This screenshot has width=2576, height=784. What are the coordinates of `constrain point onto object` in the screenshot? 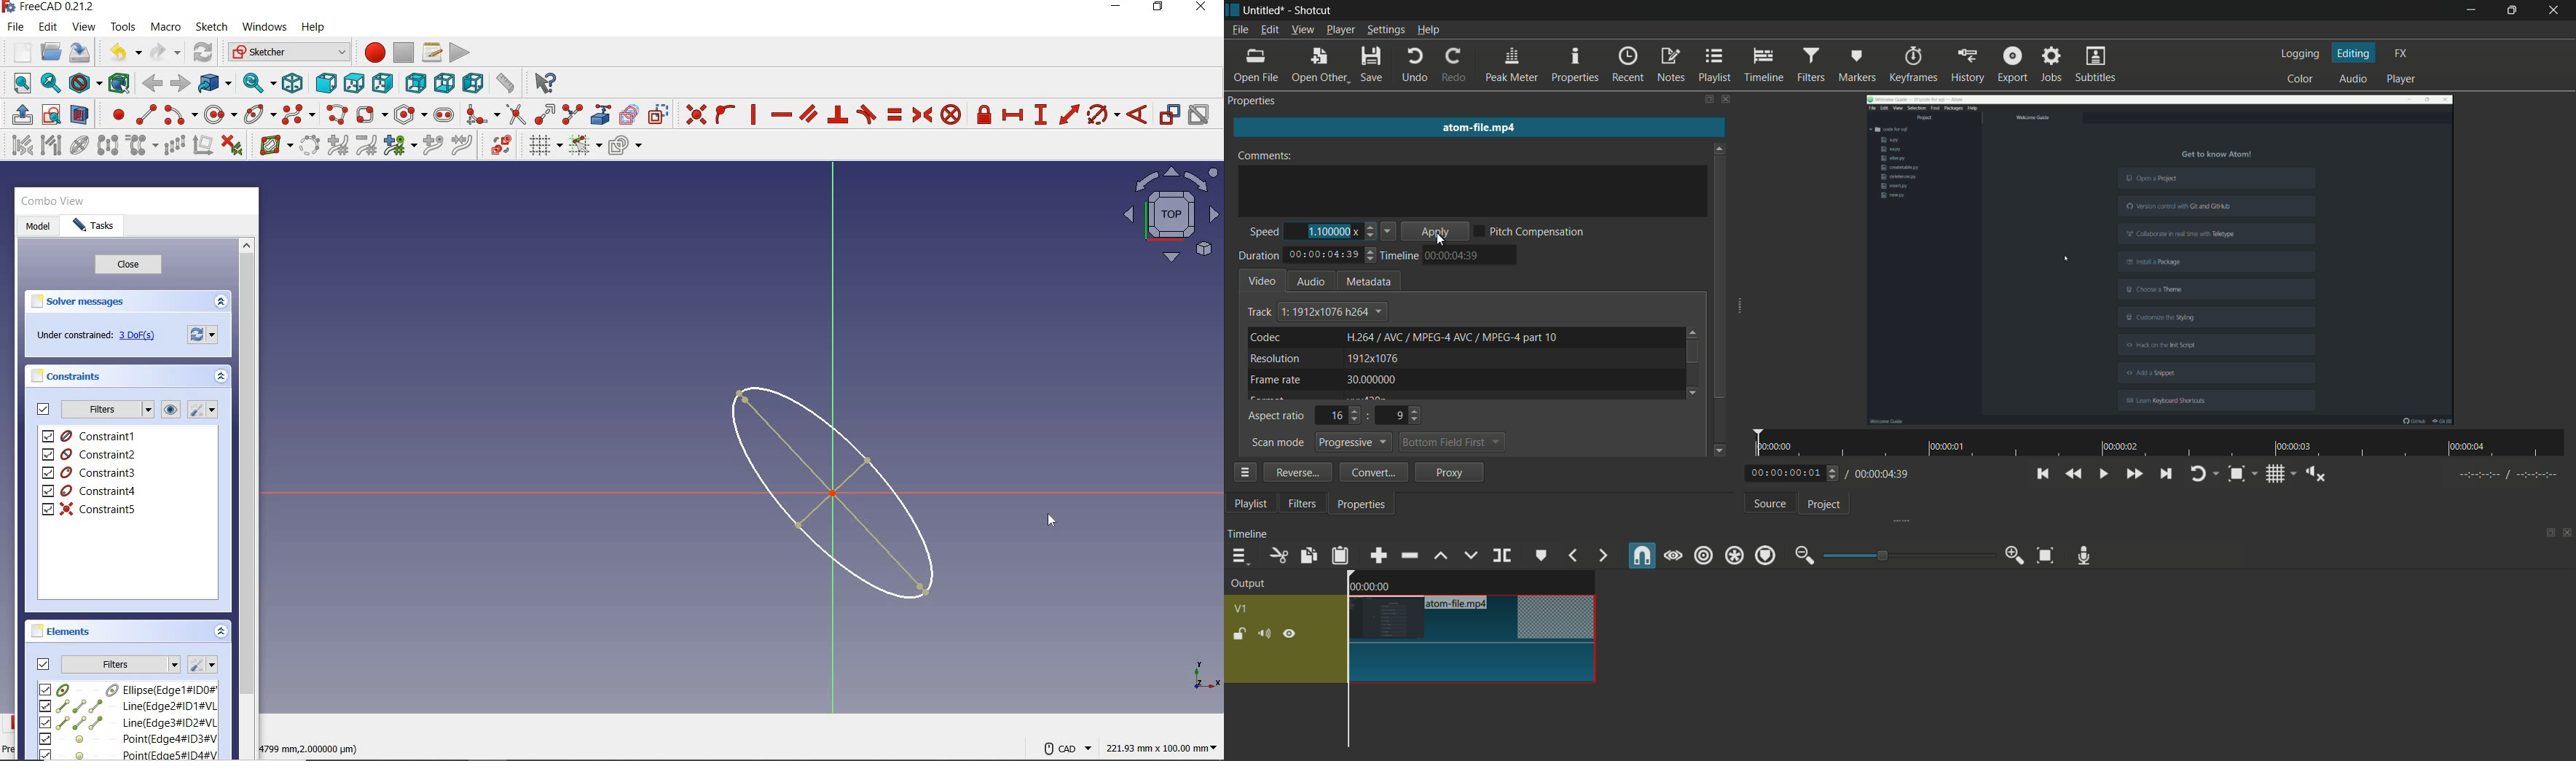 It's located at (726, 114).